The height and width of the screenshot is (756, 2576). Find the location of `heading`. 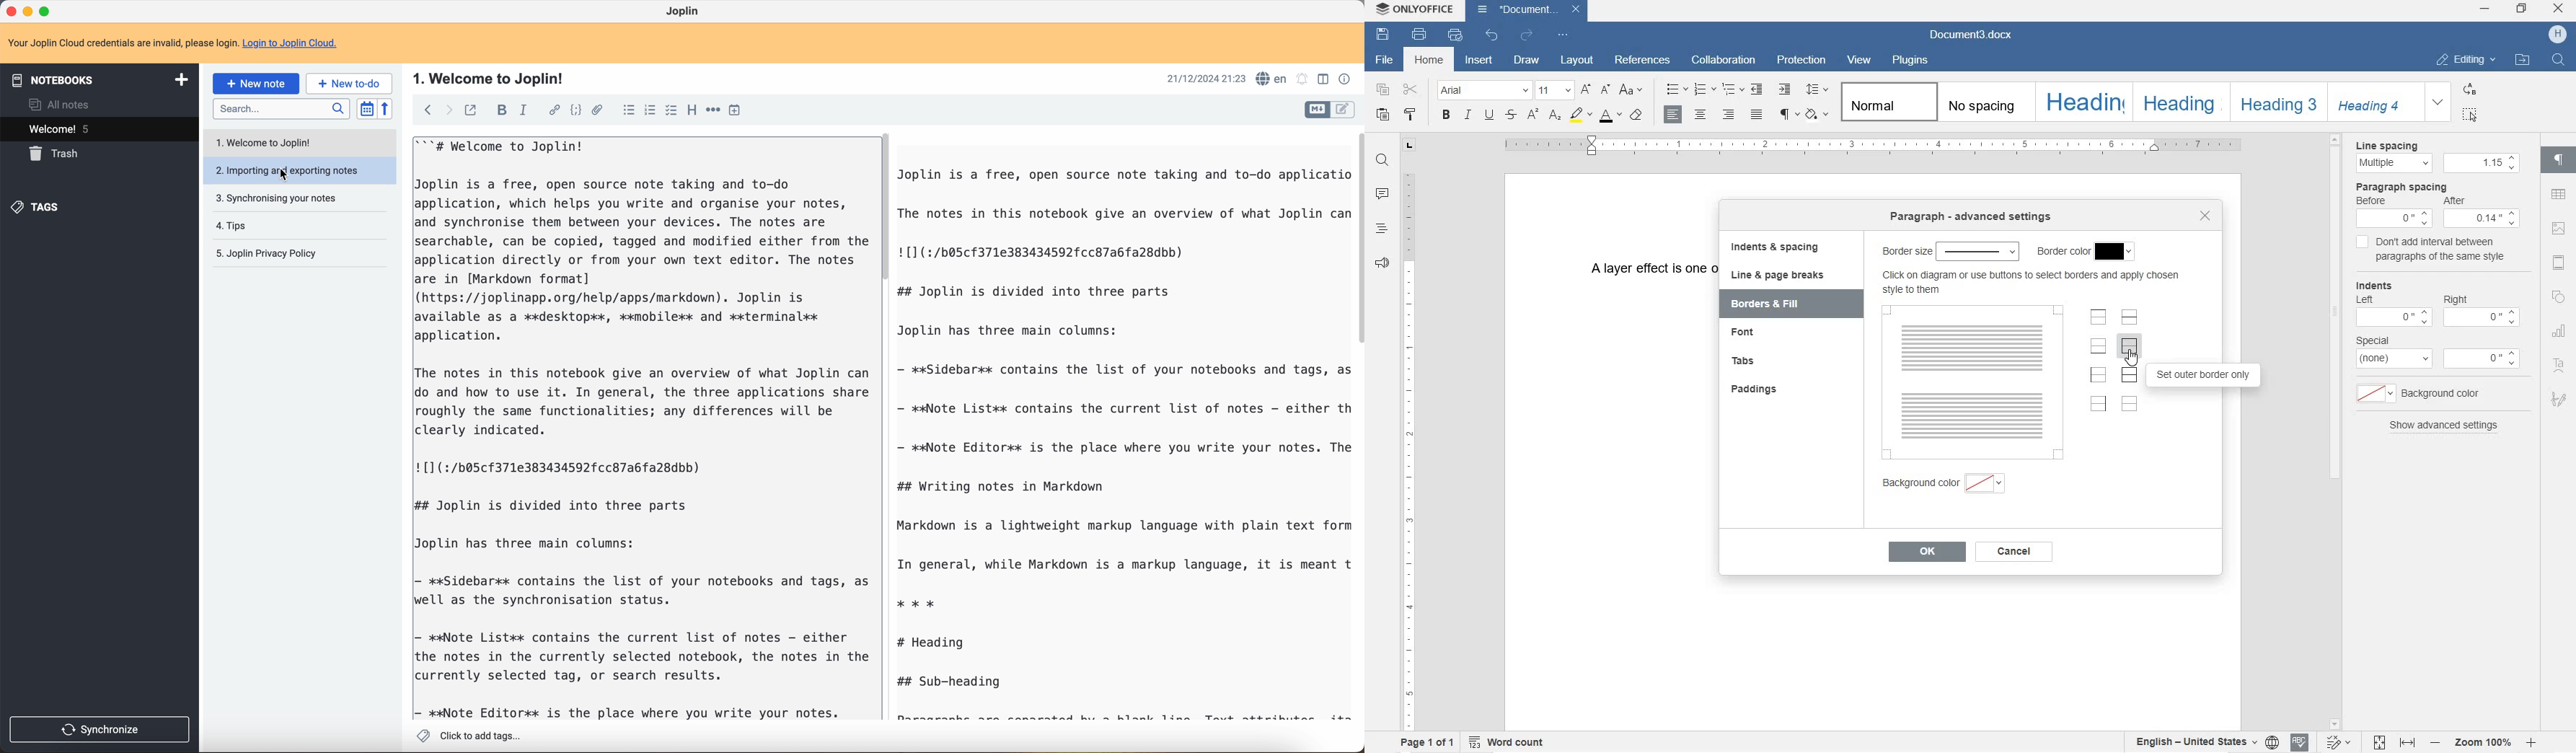

heading is located at coordinates (692, 111).